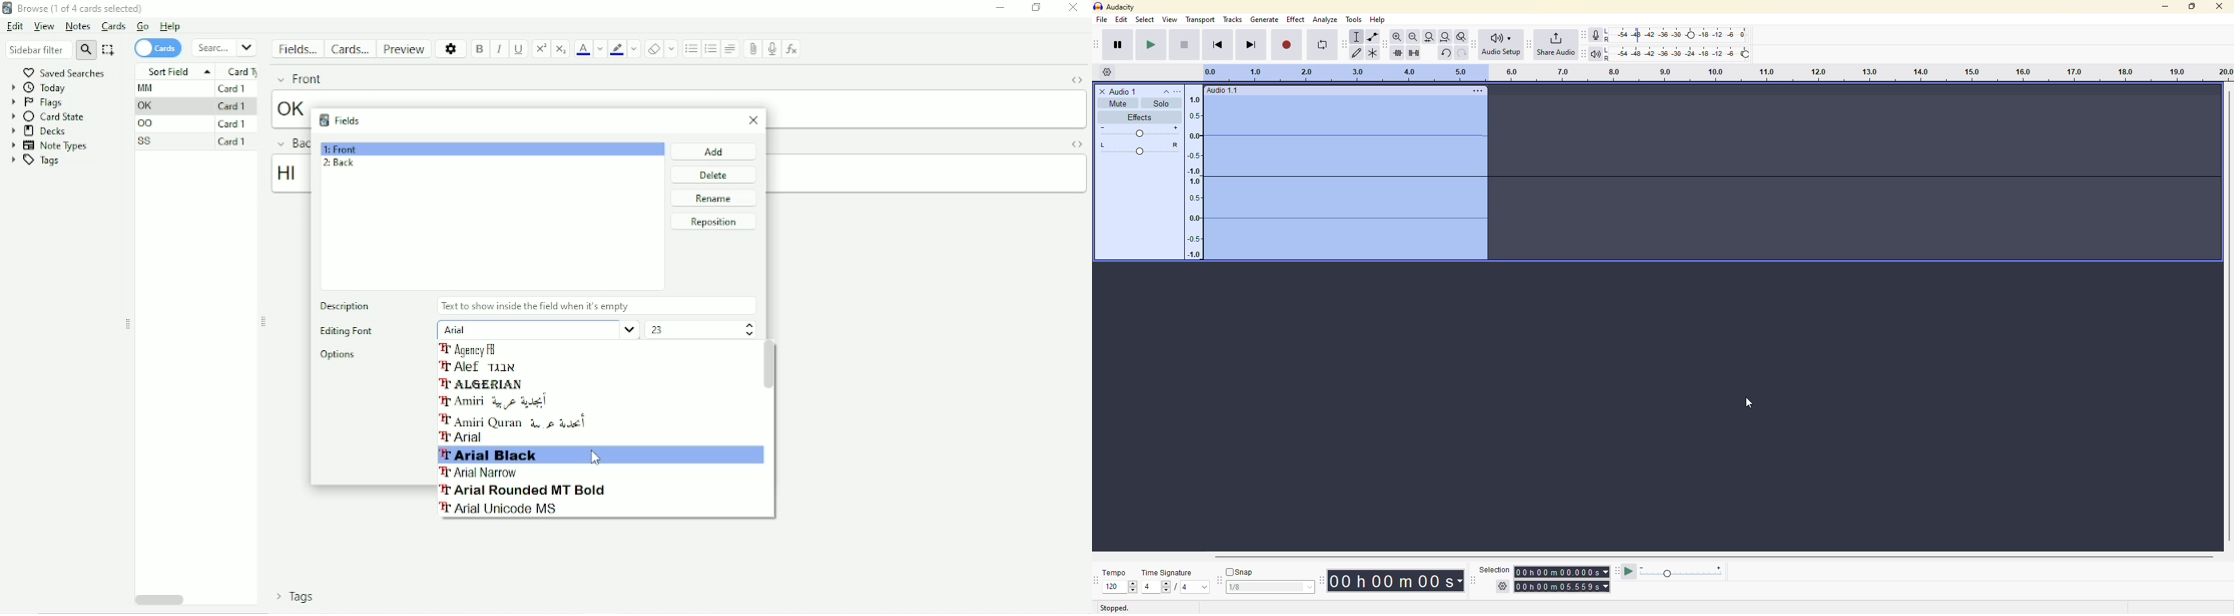  What do you see at coordinates (1241, 572) in the screenshot?
I see `snap` at bounding box center [1241, 572].